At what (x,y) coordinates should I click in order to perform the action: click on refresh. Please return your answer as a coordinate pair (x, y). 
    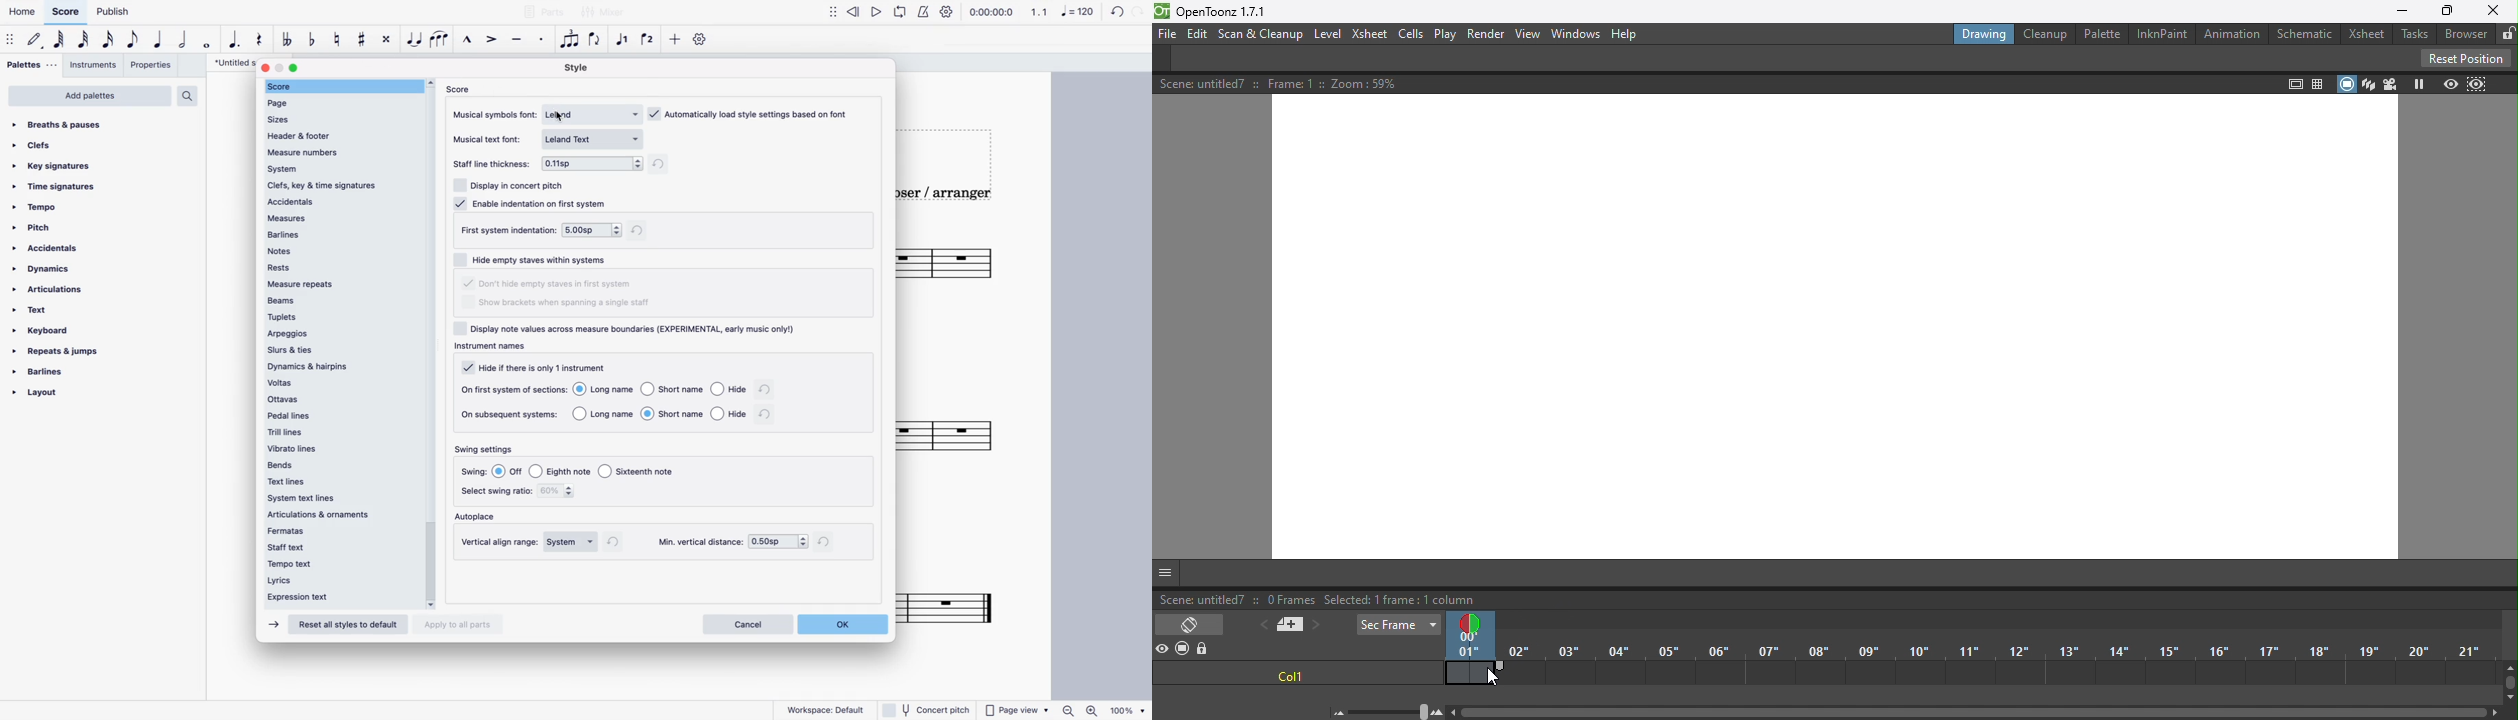
    Looking at the image, I should click on (827, 541).